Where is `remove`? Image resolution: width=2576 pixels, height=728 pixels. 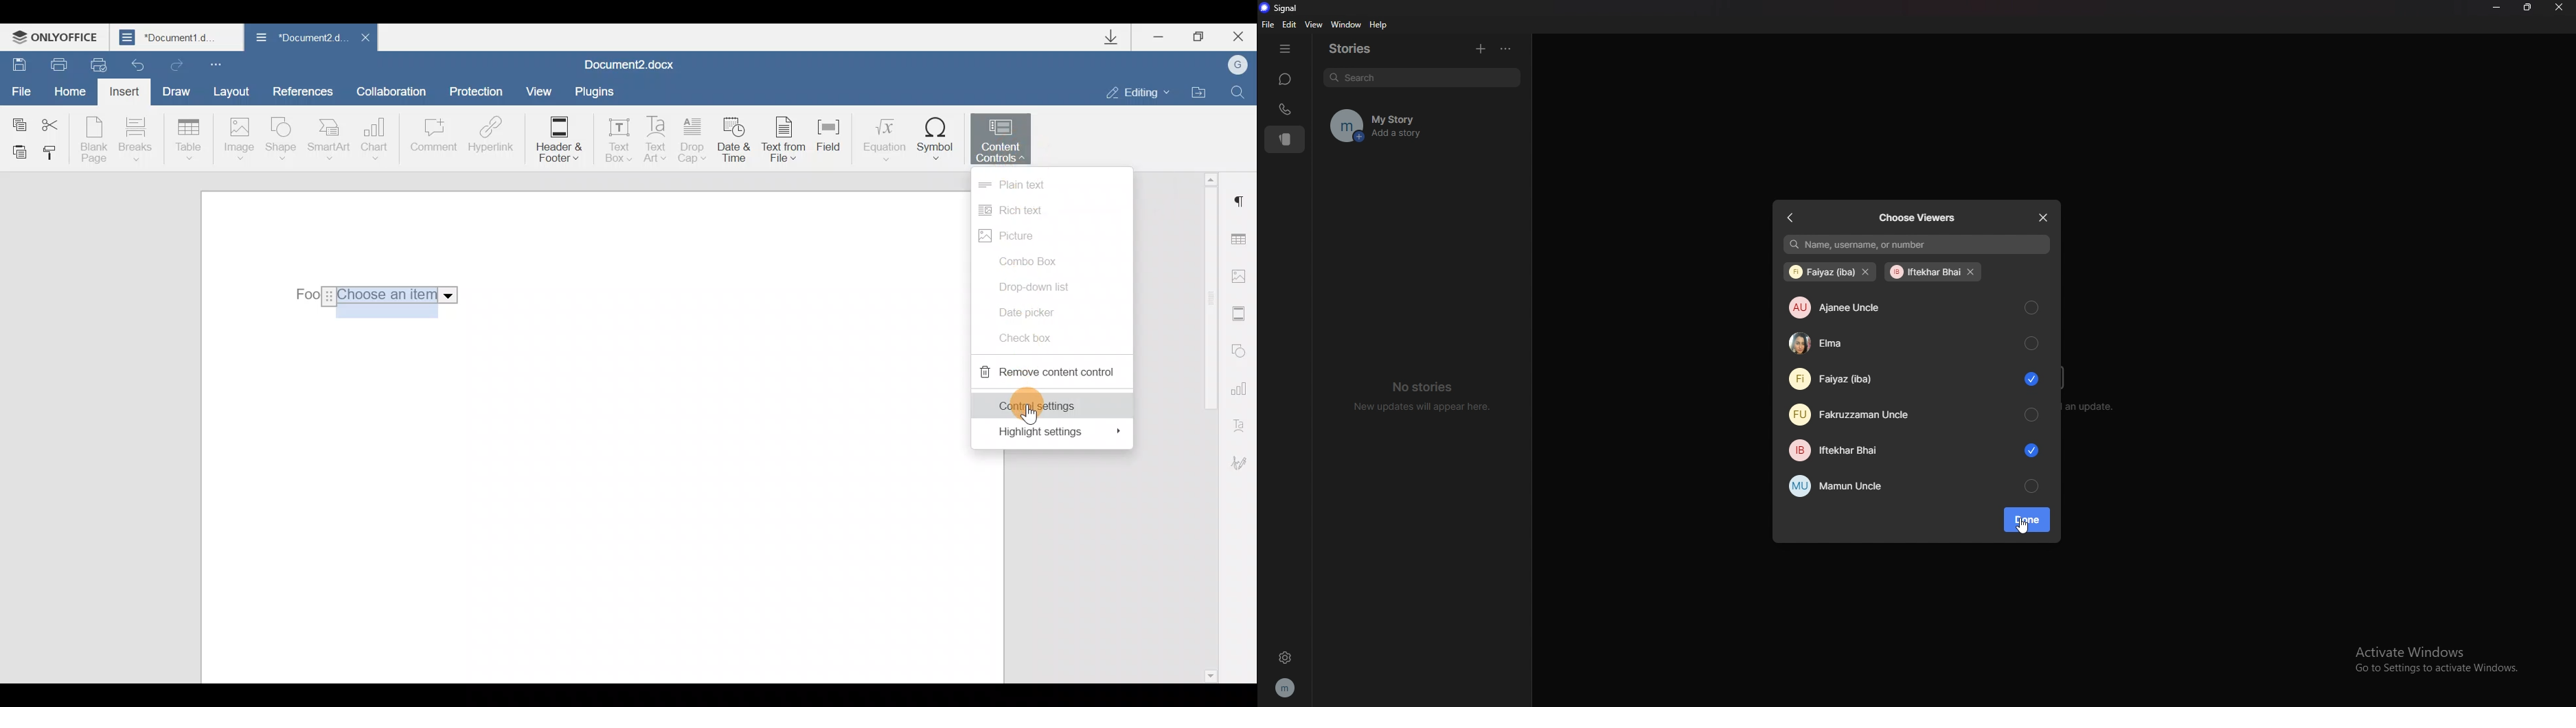 remove is located at coordinates (1864, 272).